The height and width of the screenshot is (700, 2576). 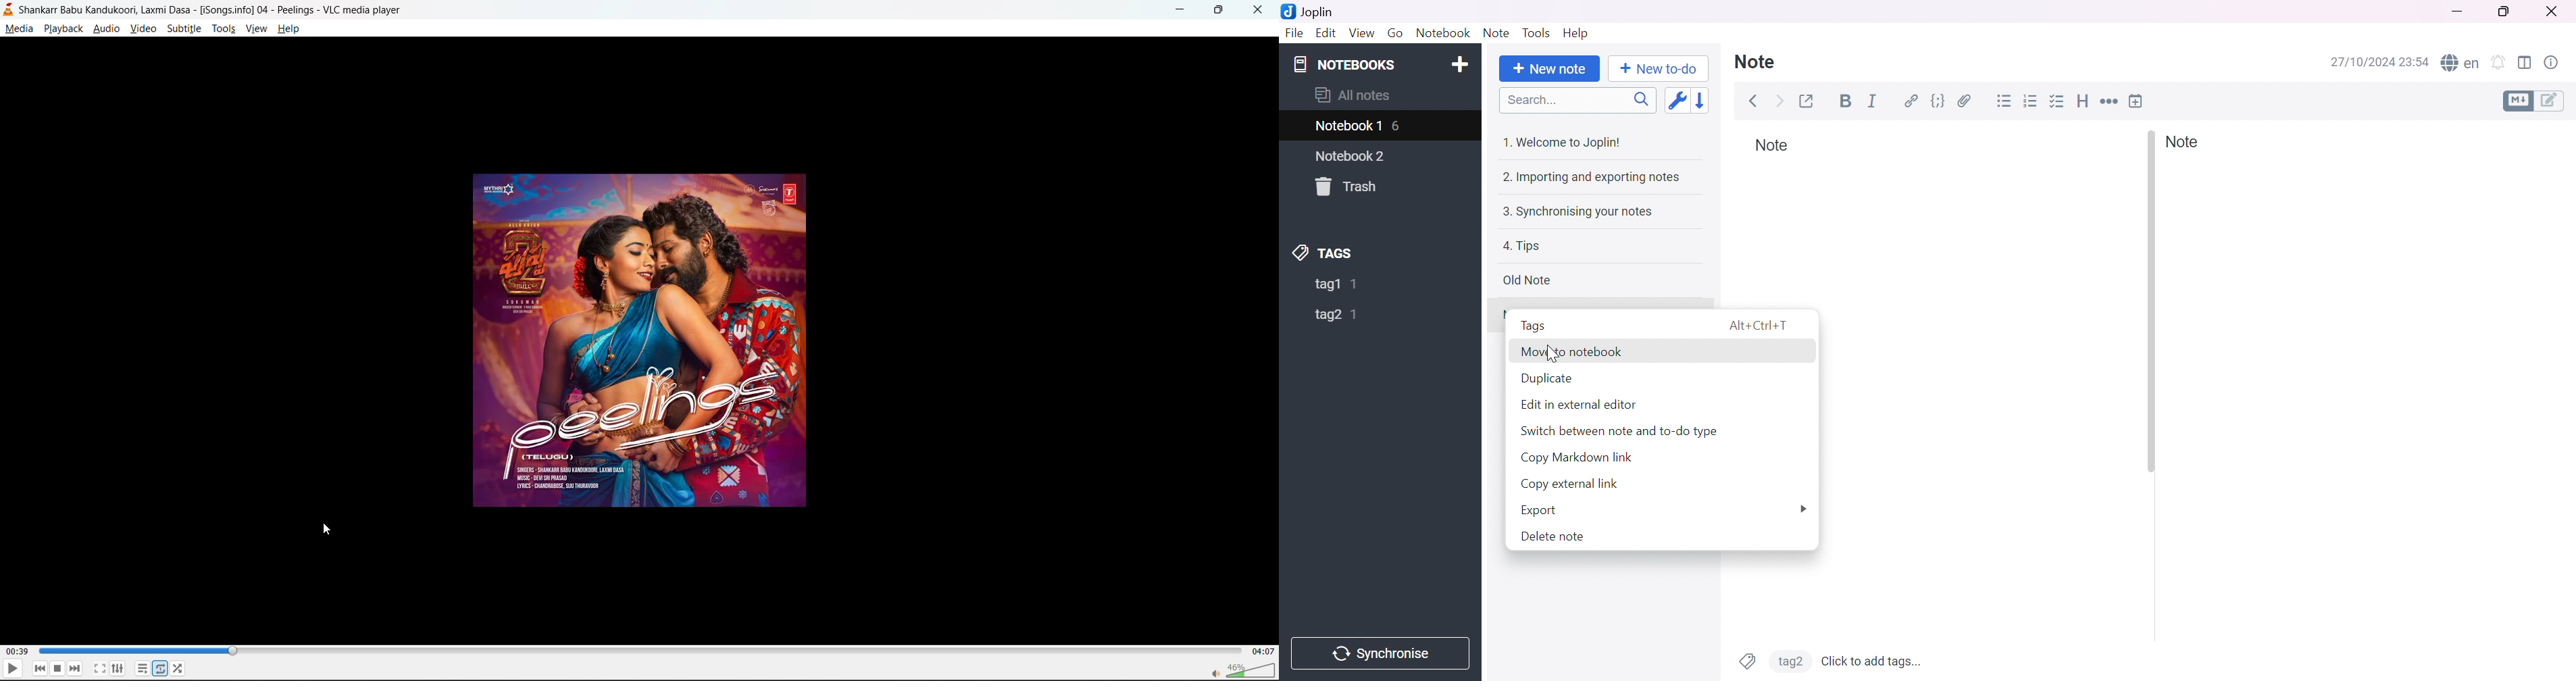 What do you see at coordinates (1378, 652) in the screenshot?
I see `Synchronise` at bounding box center [1378, 652].